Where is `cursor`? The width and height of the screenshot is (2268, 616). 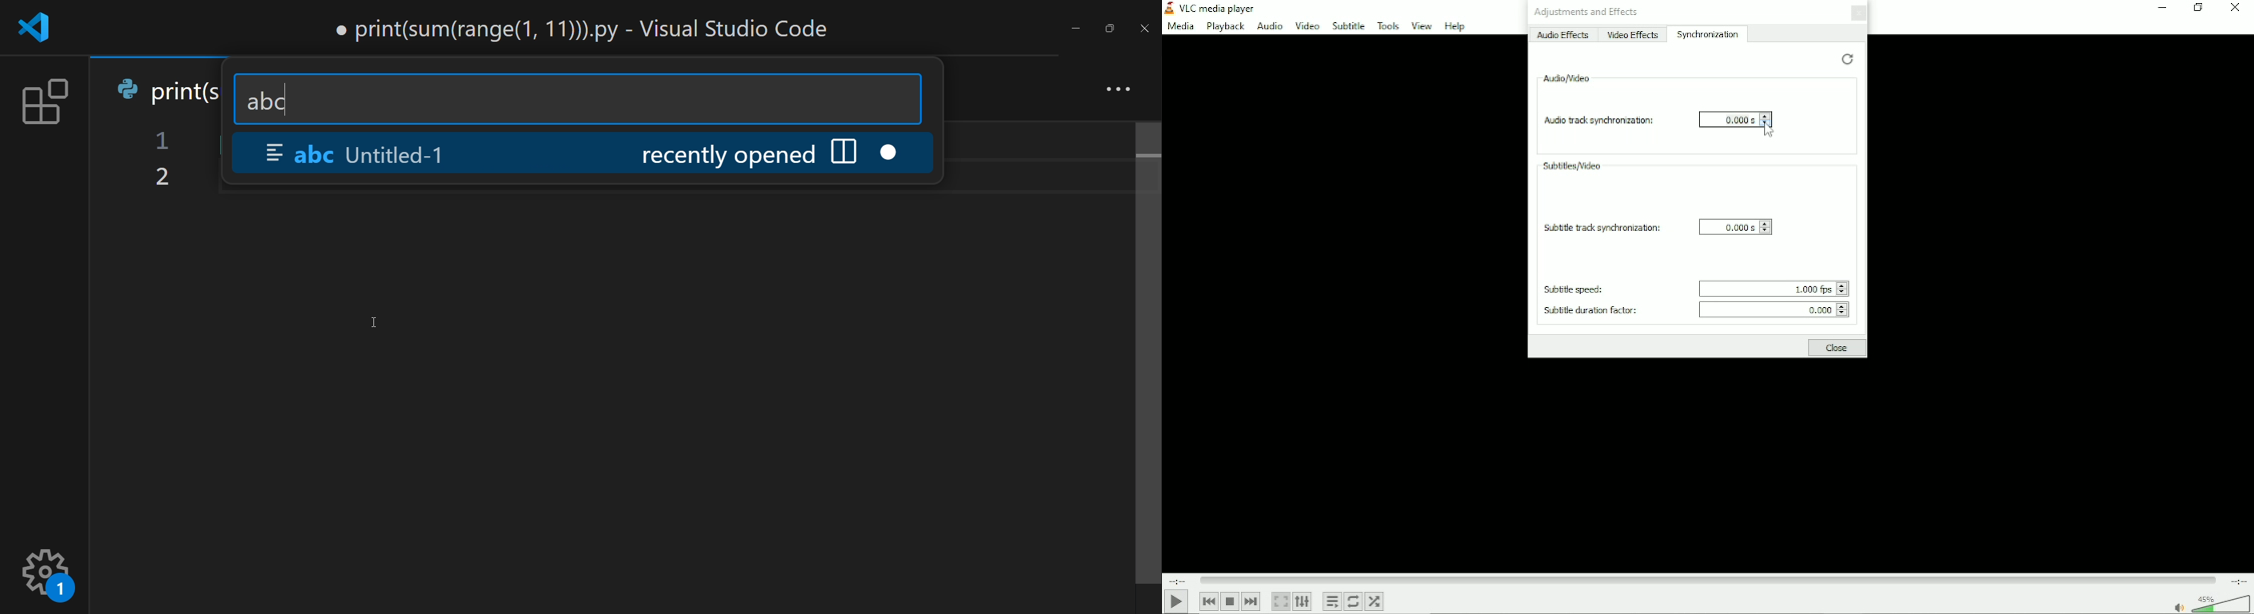 cursor is located at coordinates (1769, 131).